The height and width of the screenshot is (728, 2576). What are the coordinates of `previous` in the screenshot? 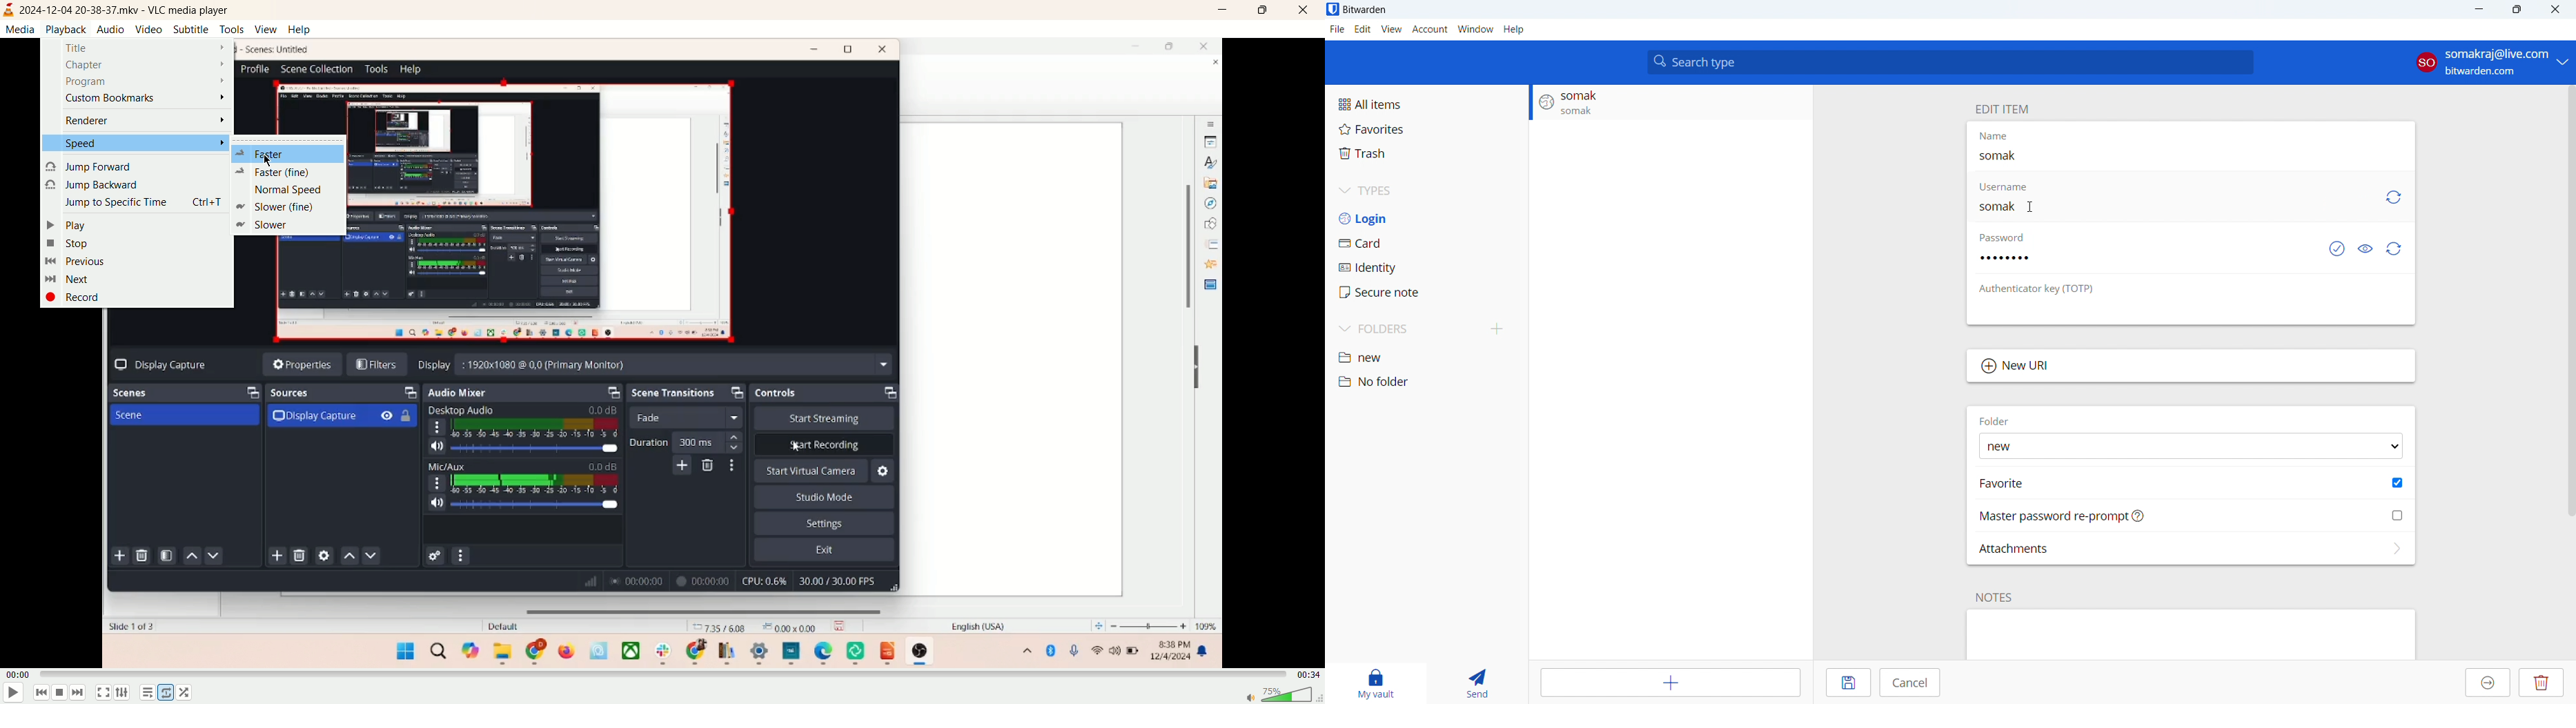 It's located at (41, 696).